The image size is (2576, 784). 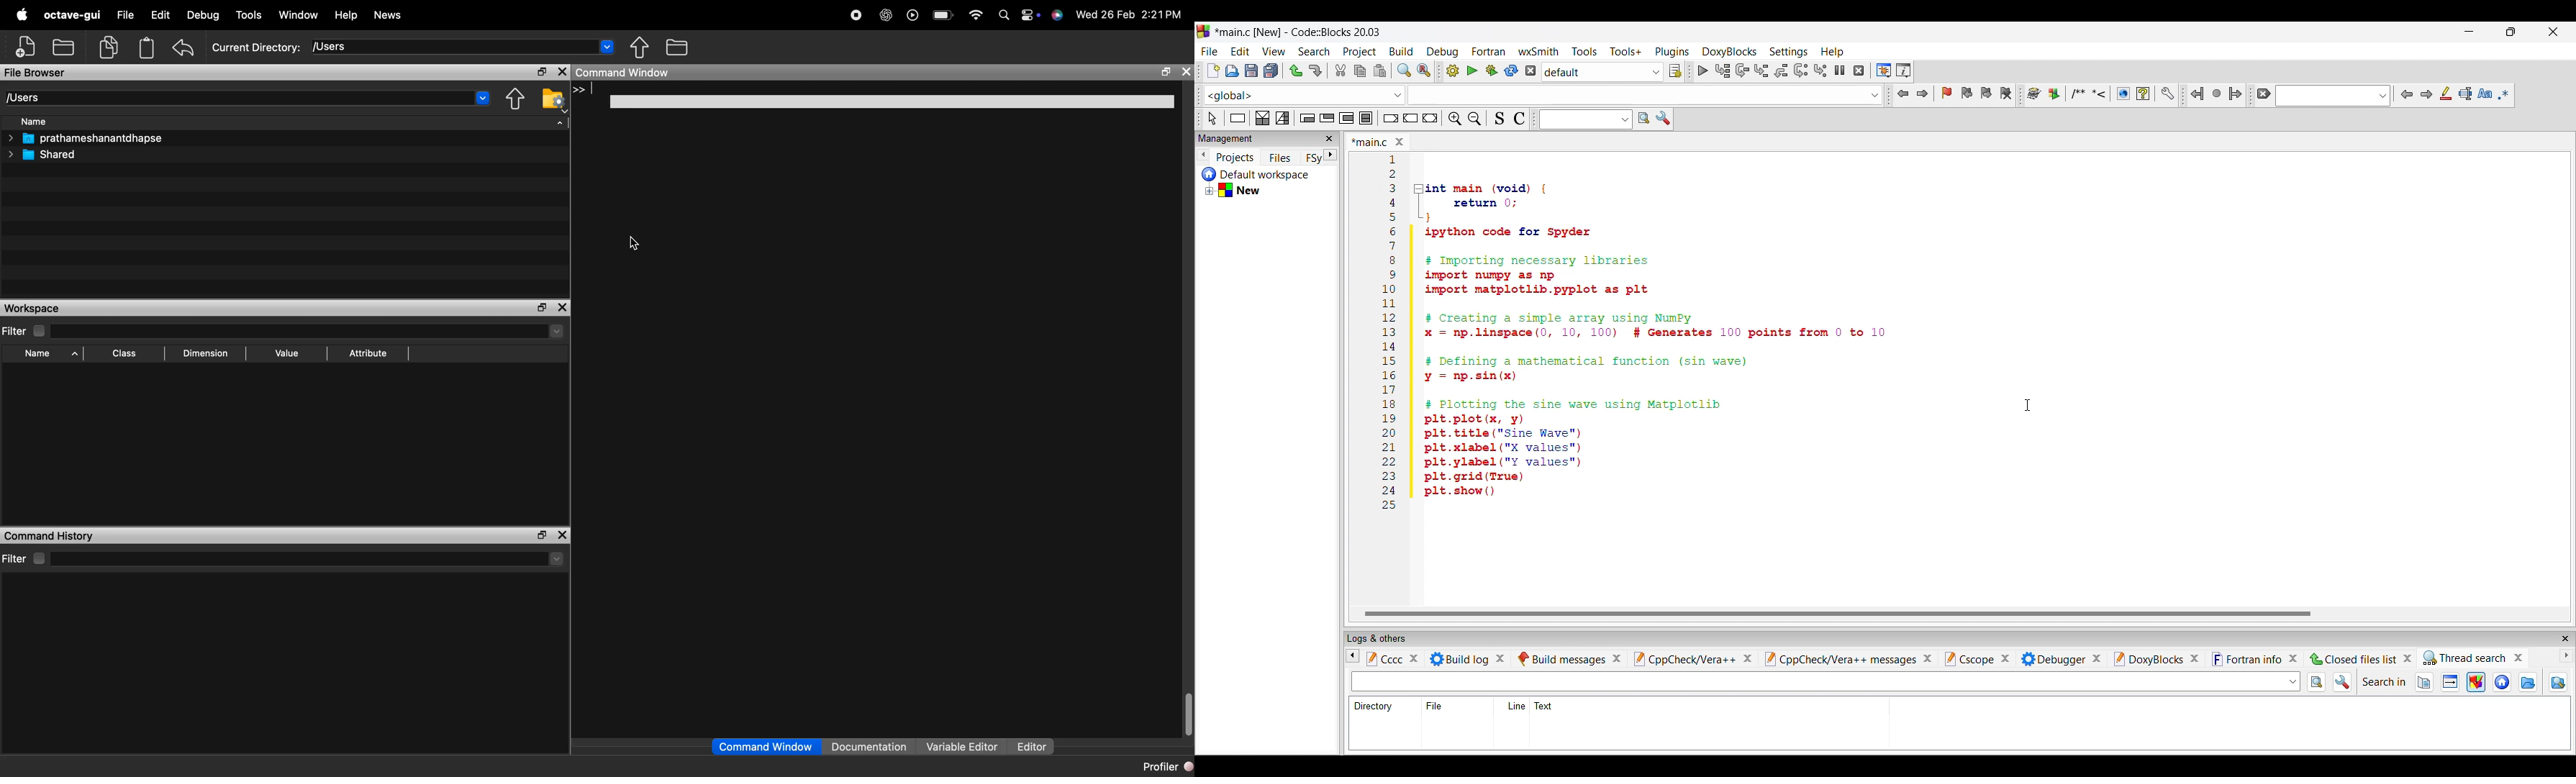 I want to click on , so click(x=1691, y=661).